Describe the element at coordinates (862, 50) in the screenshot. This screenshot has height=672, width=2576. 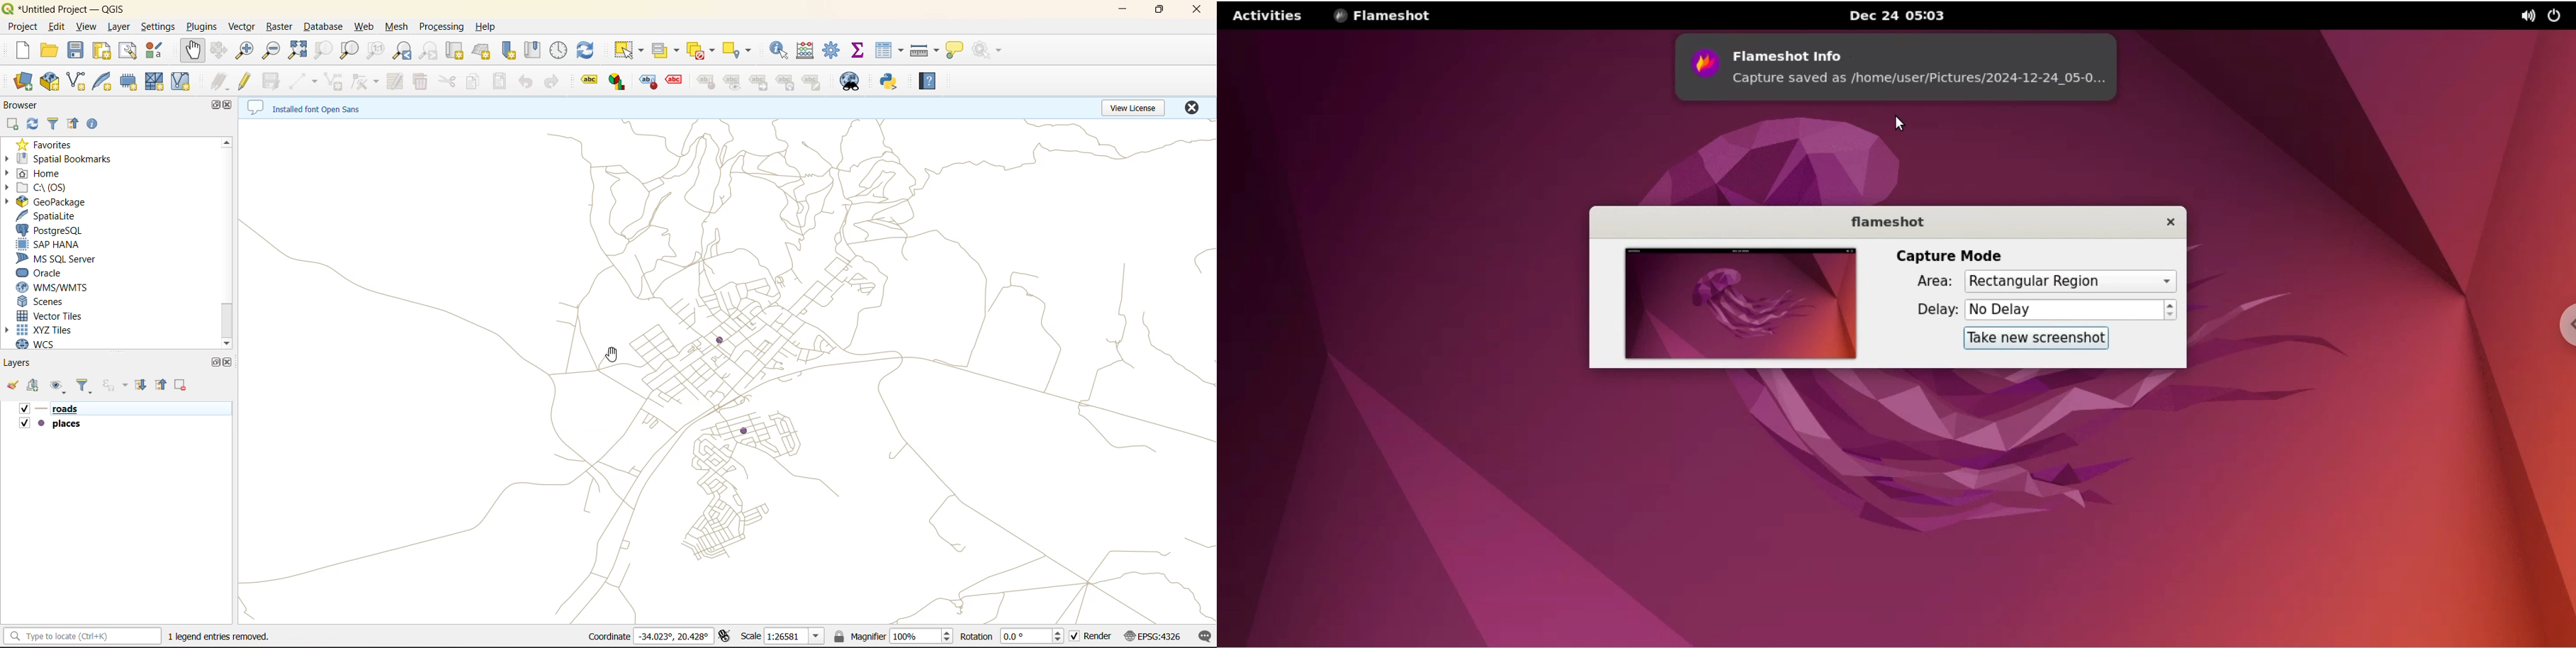
I see `statistical summary` at that location.